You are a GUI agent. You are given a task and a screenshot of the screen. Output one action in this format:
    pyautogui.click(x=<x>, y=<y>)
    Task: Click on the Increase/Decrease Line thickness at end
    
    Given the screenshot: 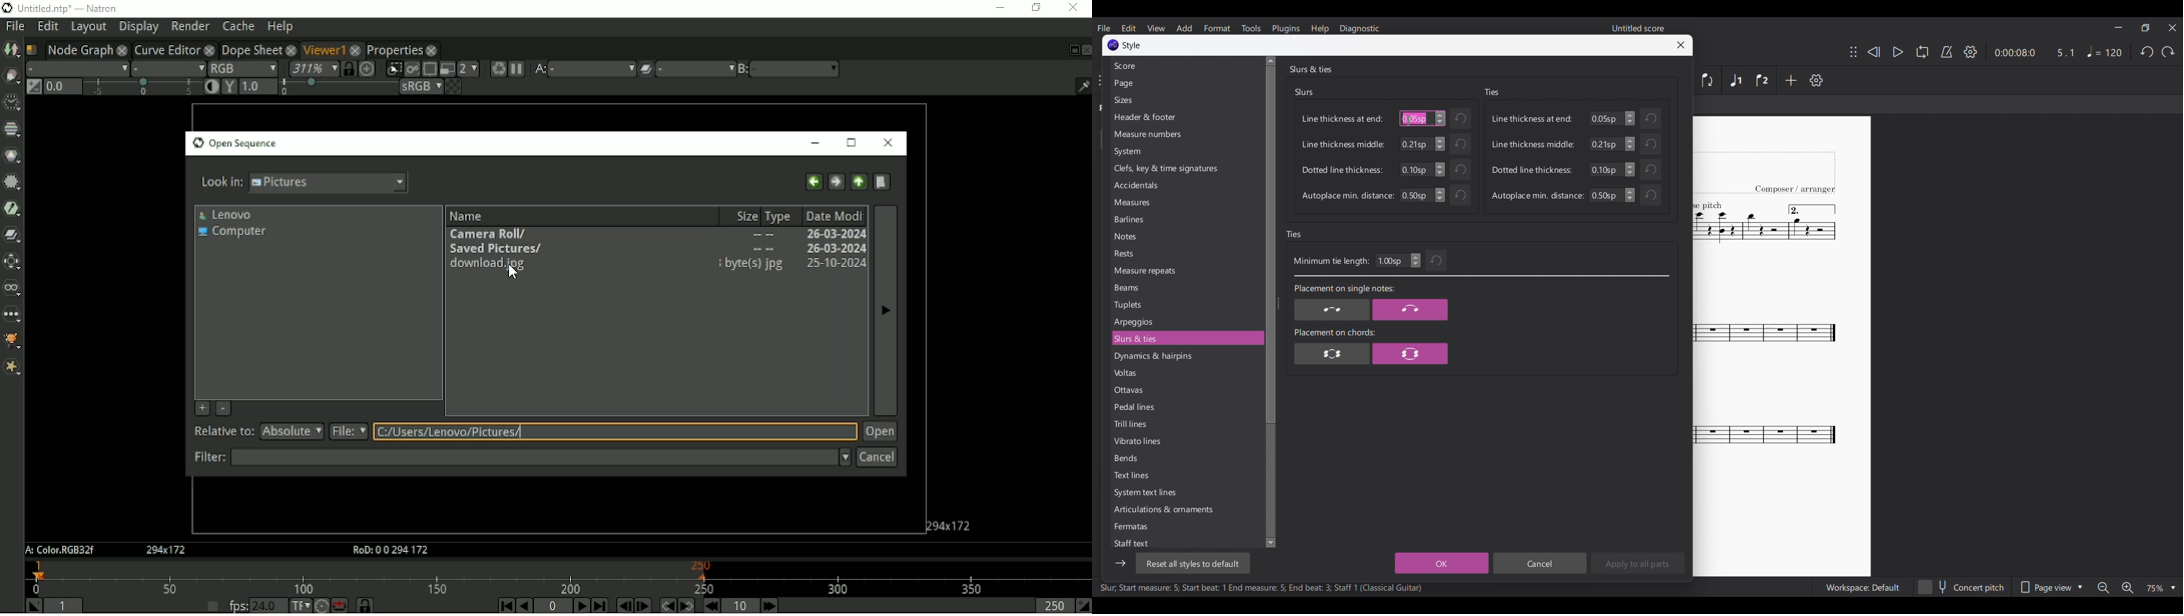 What is the action you would take?
    pyautogui.click(x=1630, y=118)
    